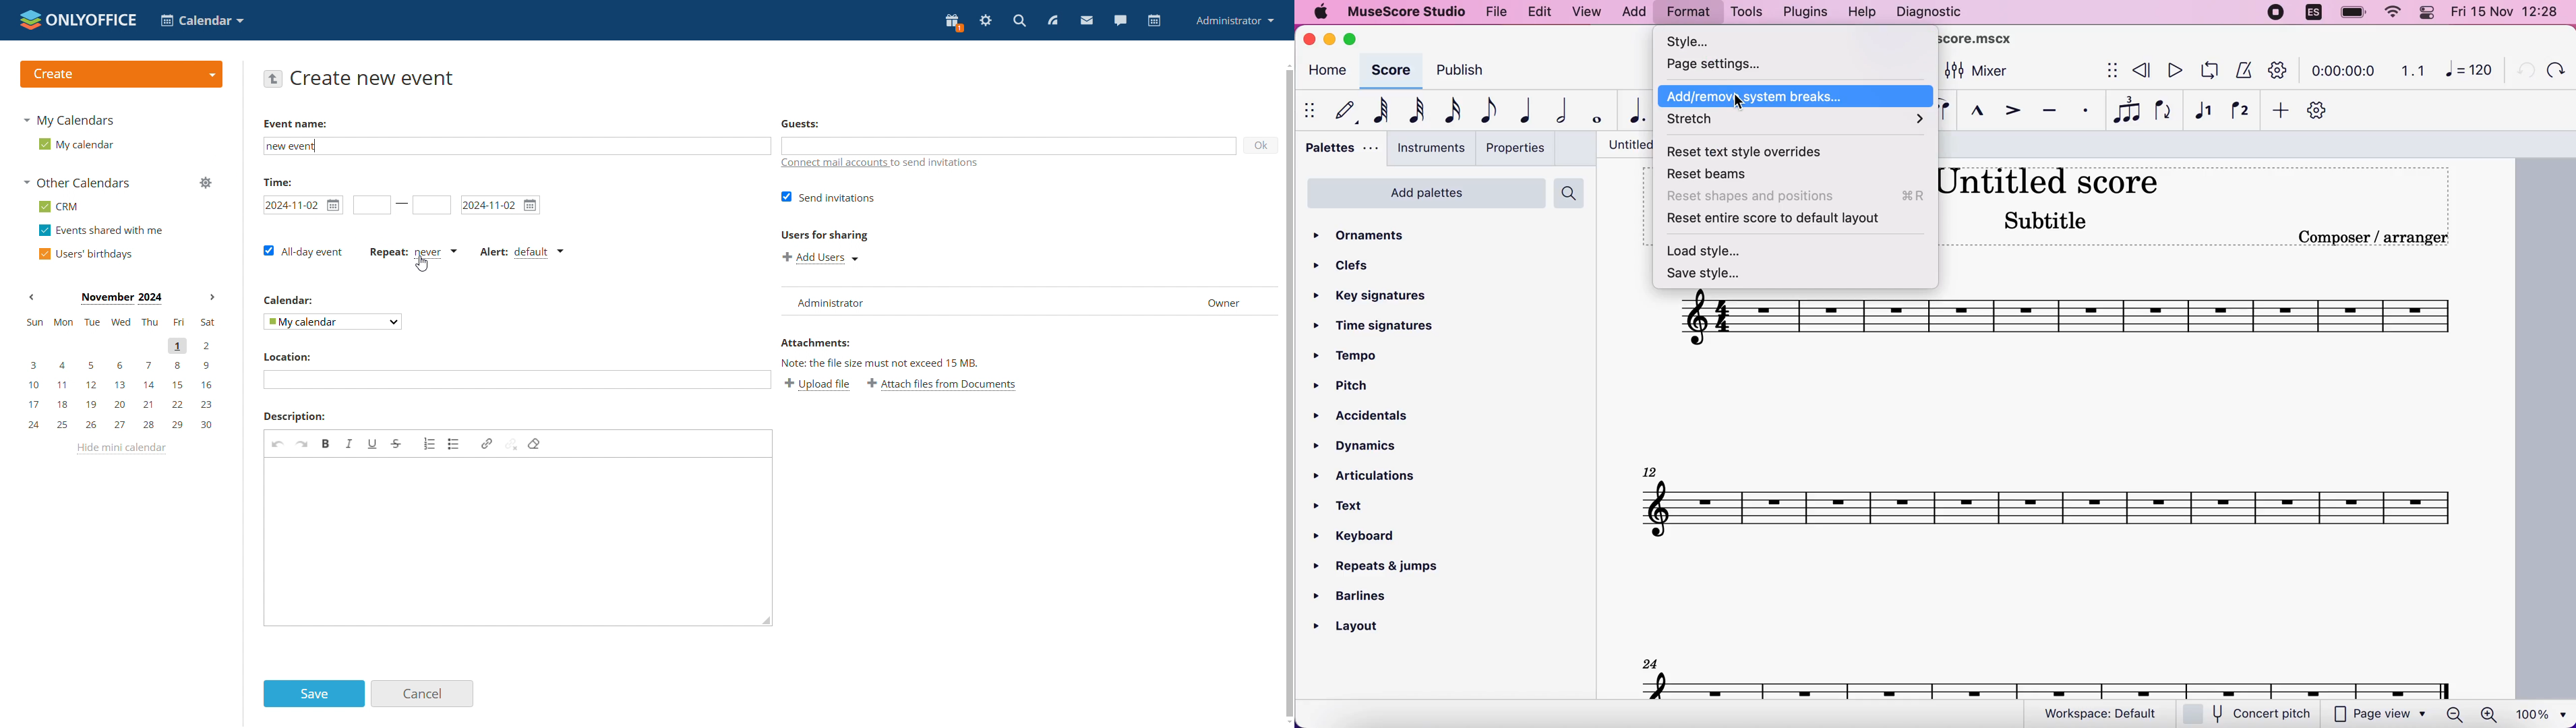 This screenshot has height=728, width=2576. What do you see at coordinates (1236, 20) in the screenshot?
I see `administrator` at bounding box center [1236, 20].